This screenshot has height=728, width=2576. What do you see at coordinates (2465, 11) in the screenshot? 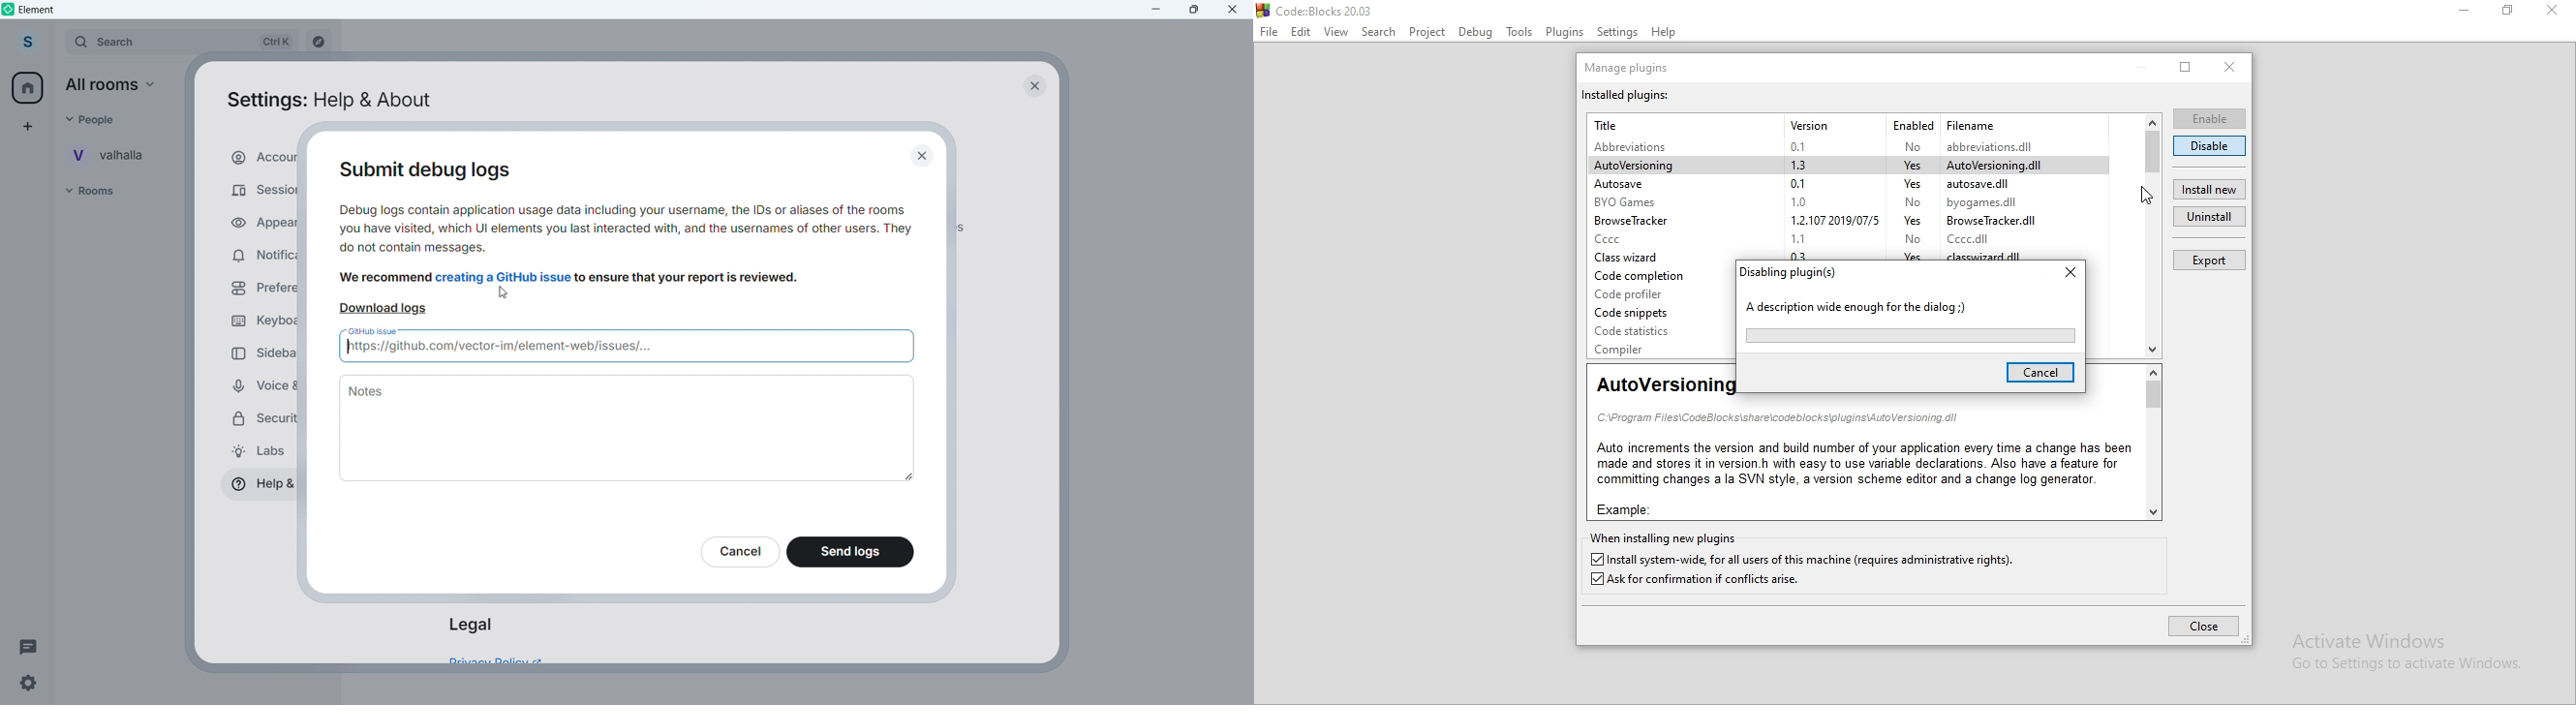
I see `minimise` at bounding box center [2465, 11].